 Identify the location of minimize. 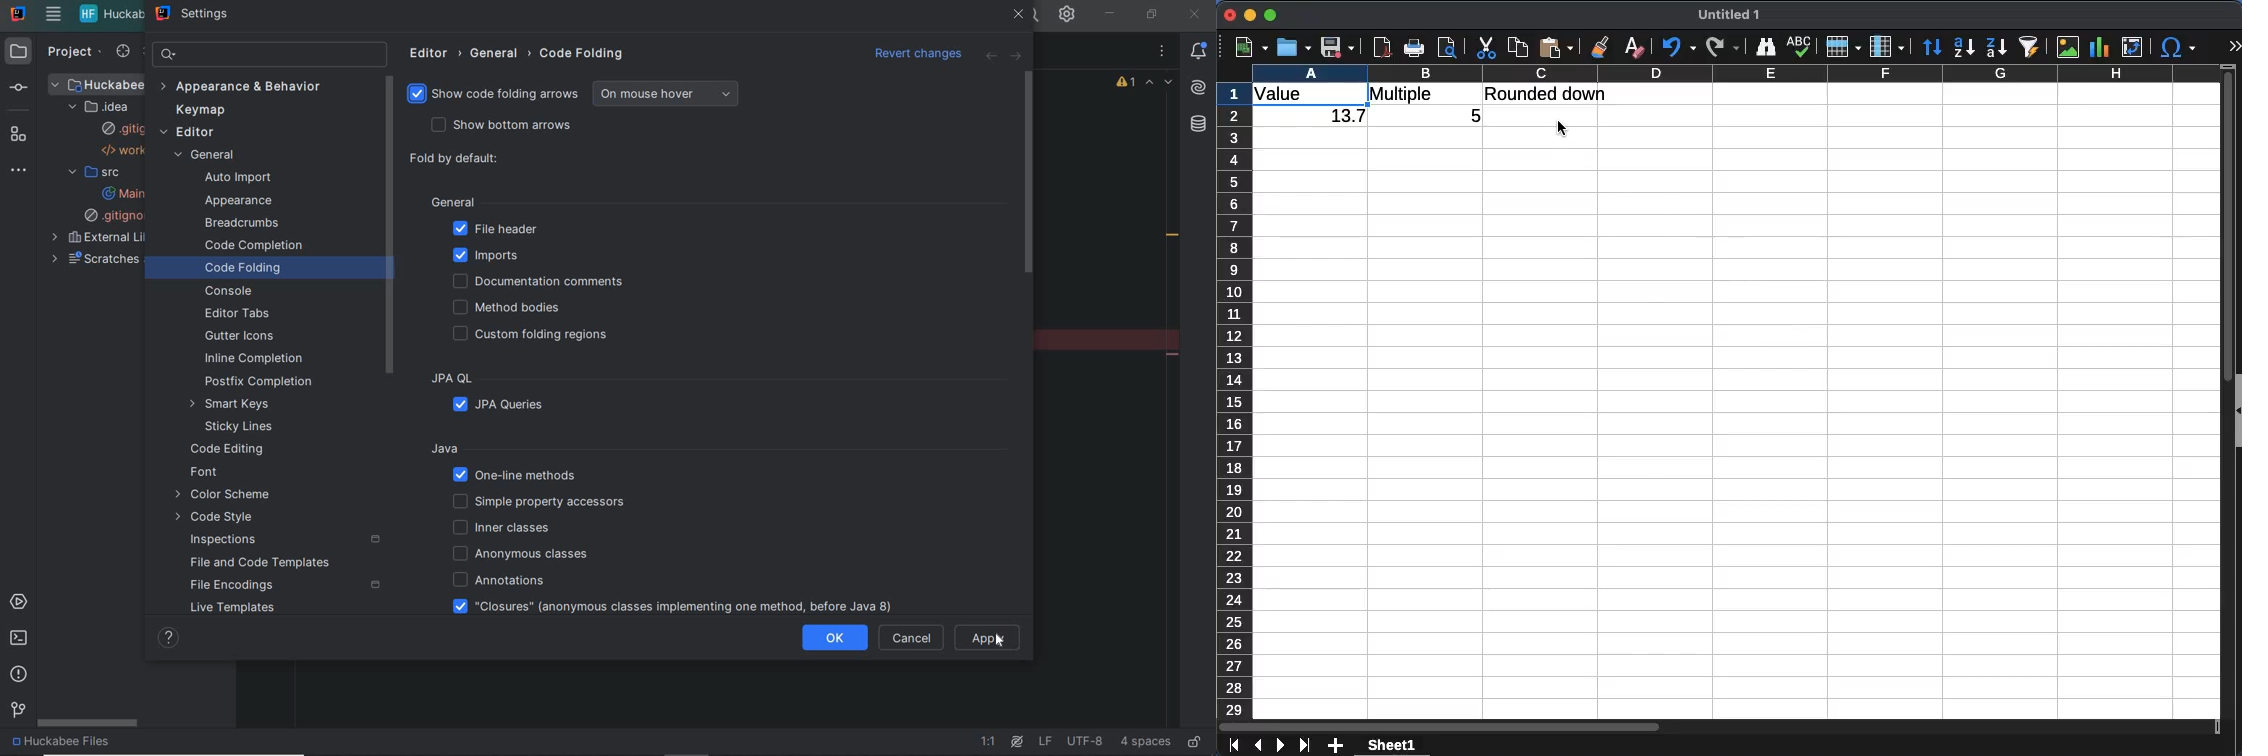
(1251, 16).